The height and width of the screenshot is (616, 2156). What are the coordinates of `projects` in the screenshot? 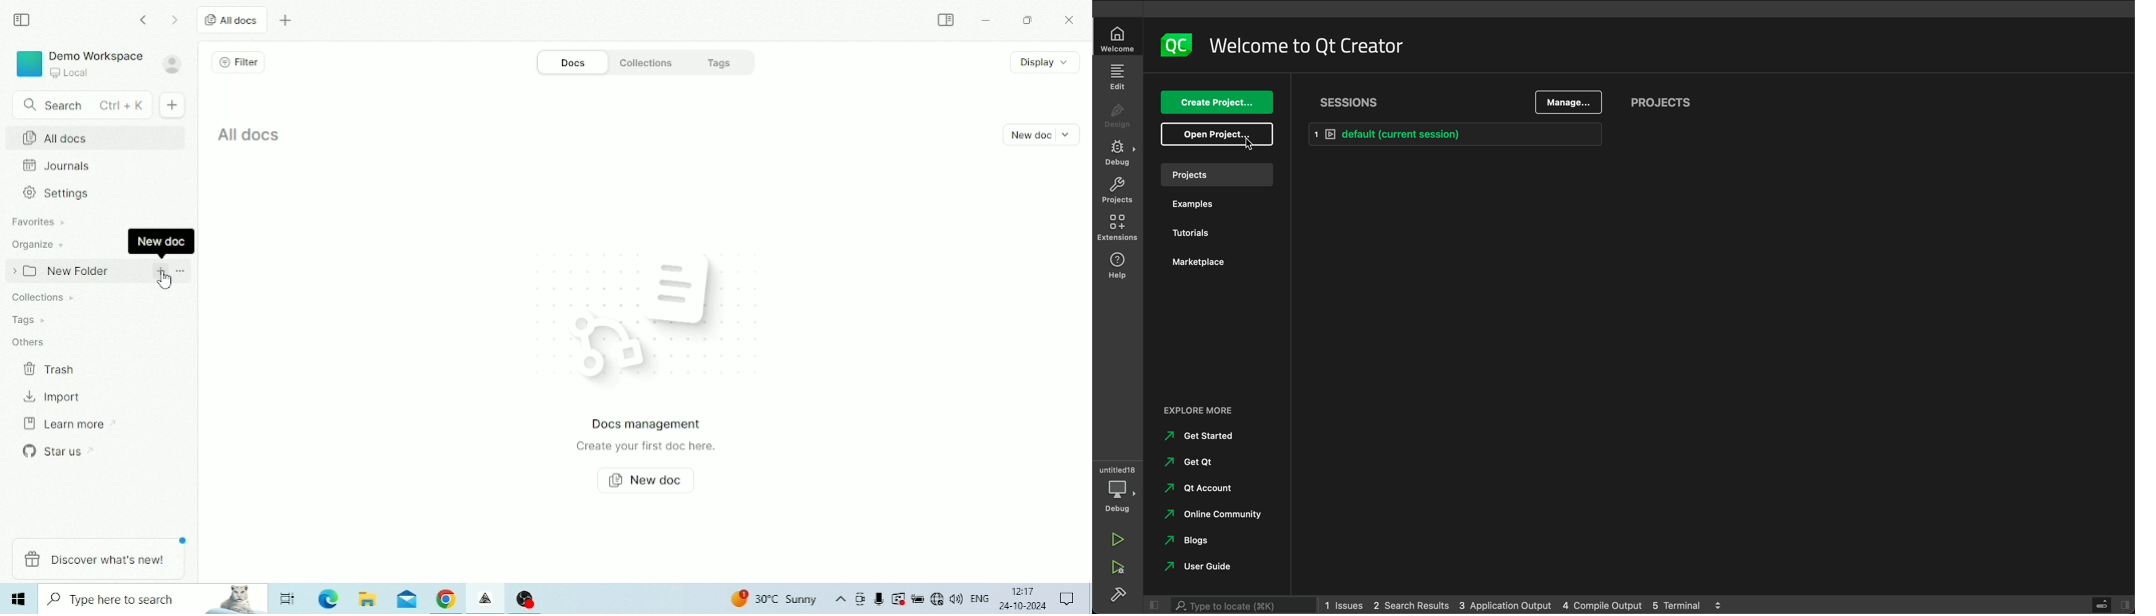 It's located at (1661, 104).